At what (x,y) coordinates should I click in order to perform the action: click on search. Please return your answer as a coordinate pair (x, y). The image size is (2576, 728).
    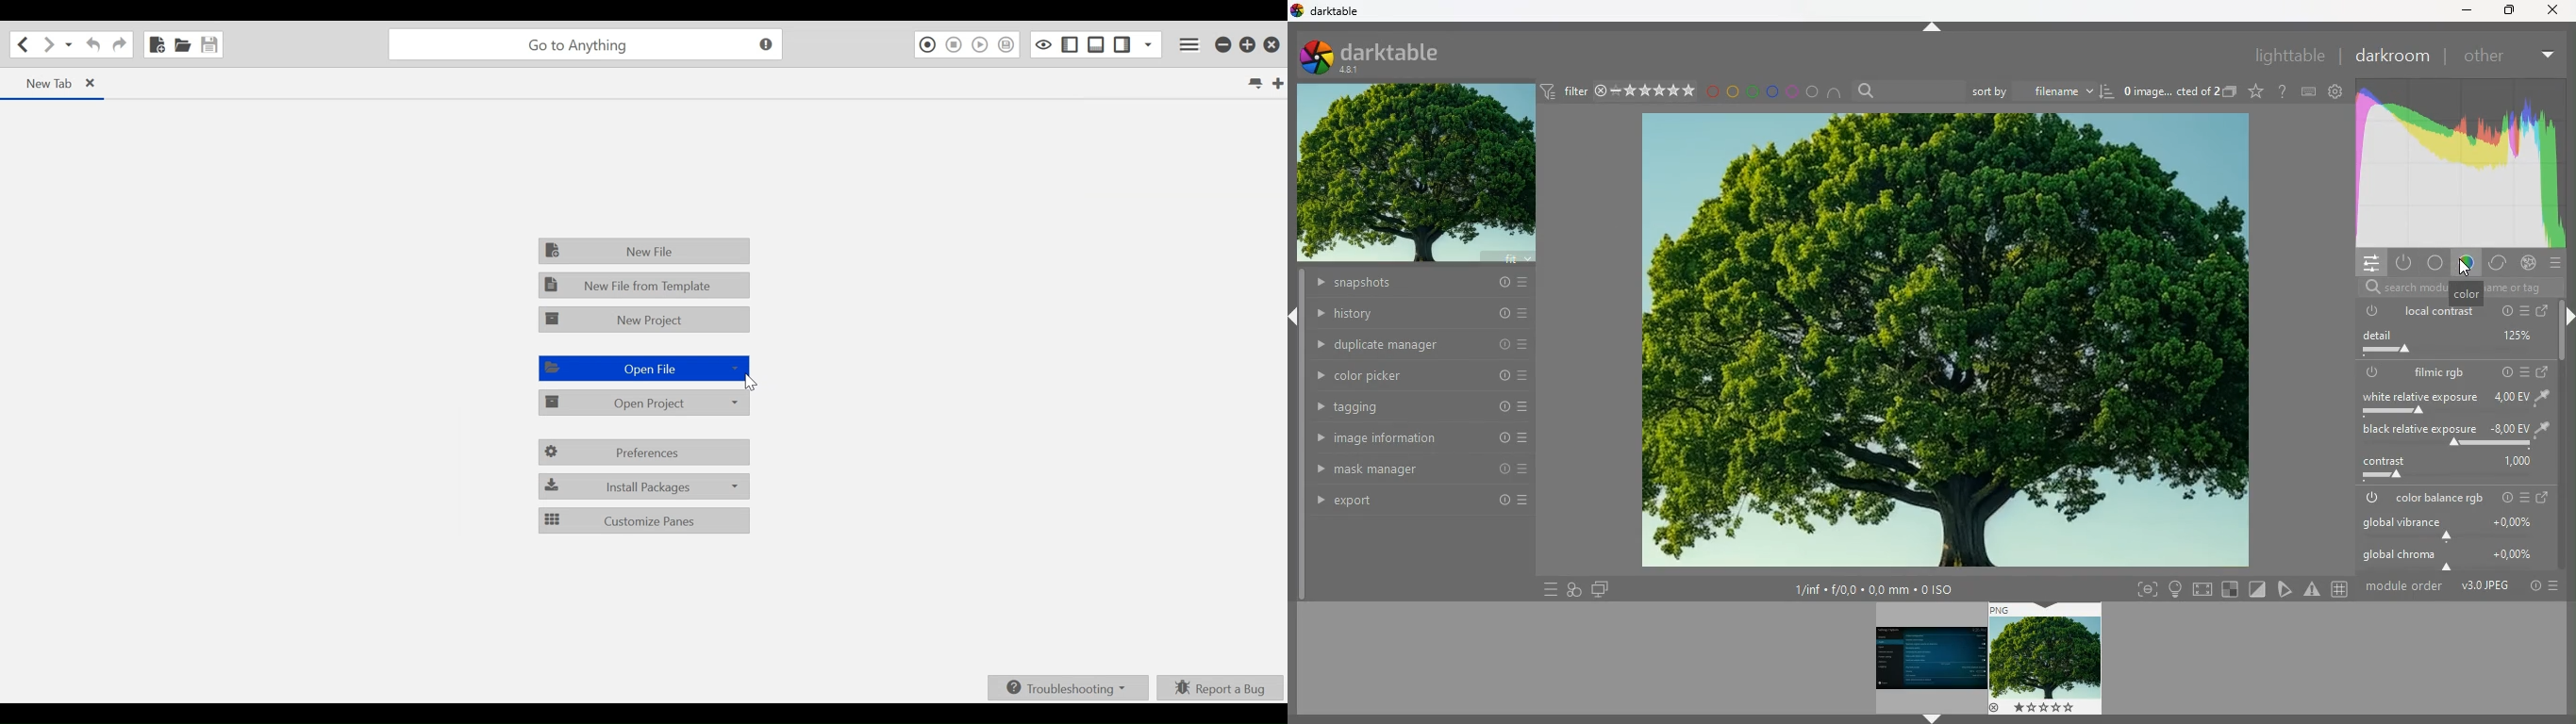
    Looking at the image, I should click on (2451, 288).